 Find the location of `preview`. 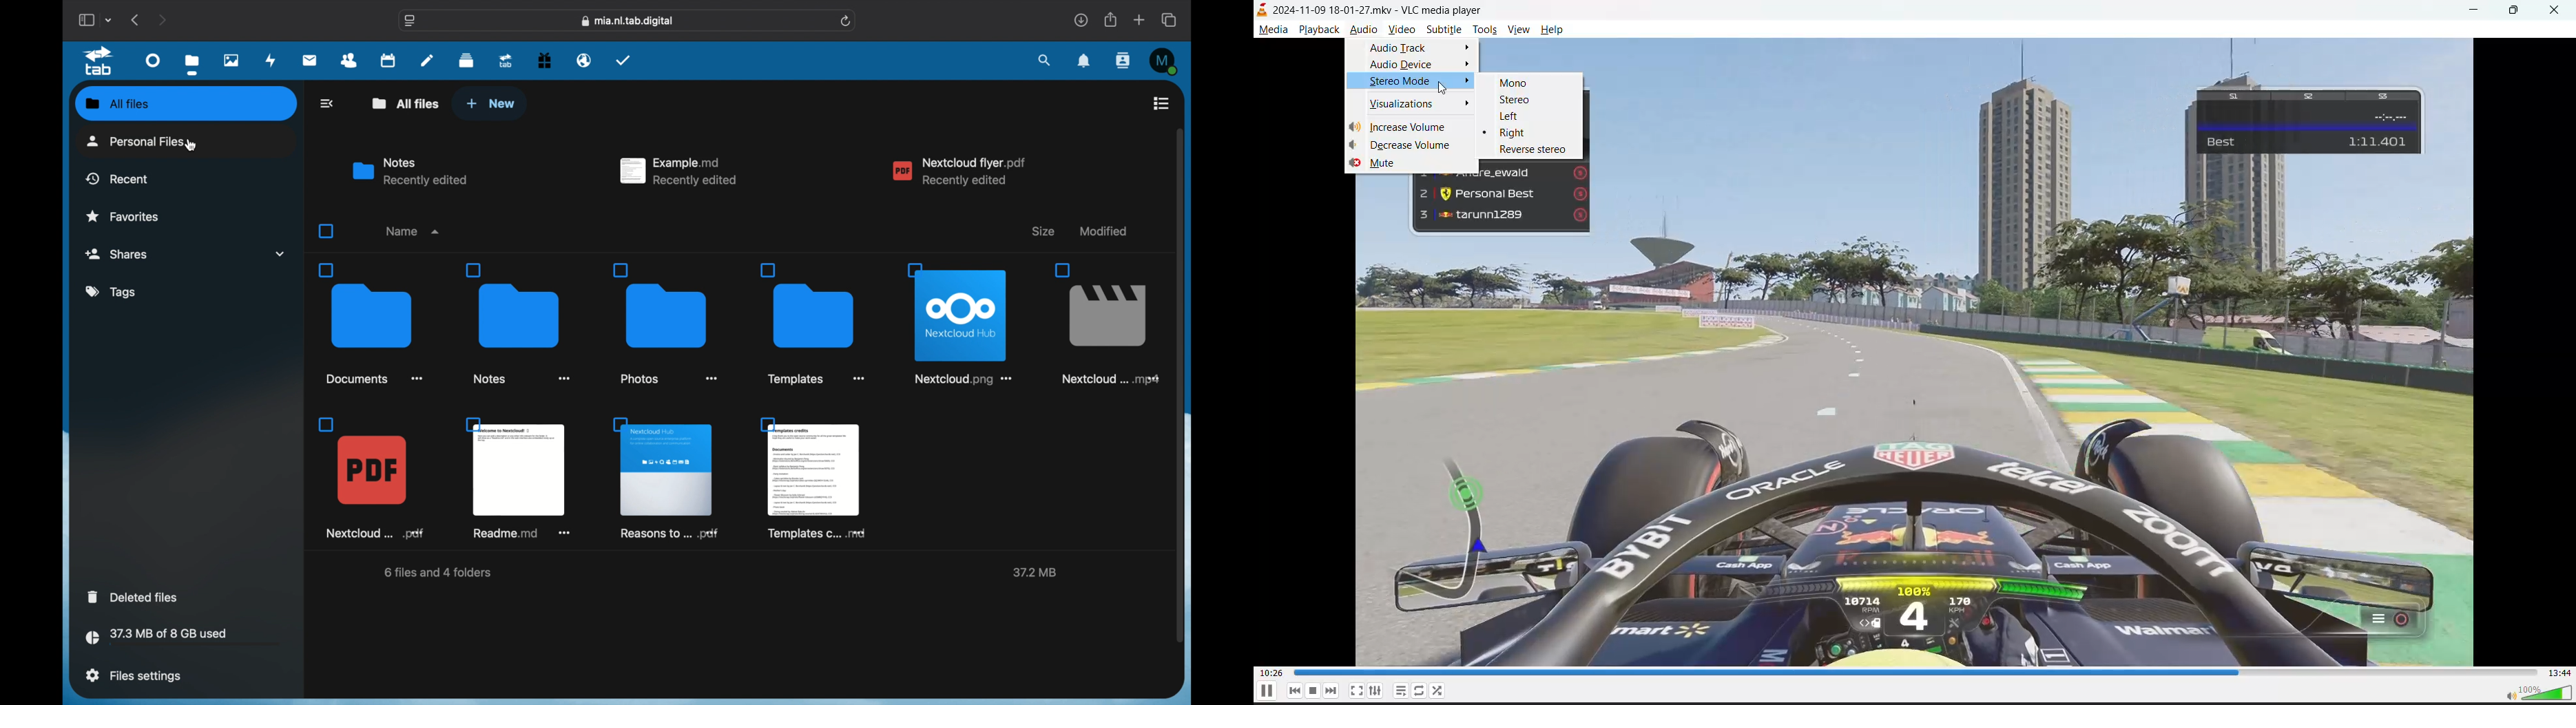

preview is located at coordinates (2334, 210).